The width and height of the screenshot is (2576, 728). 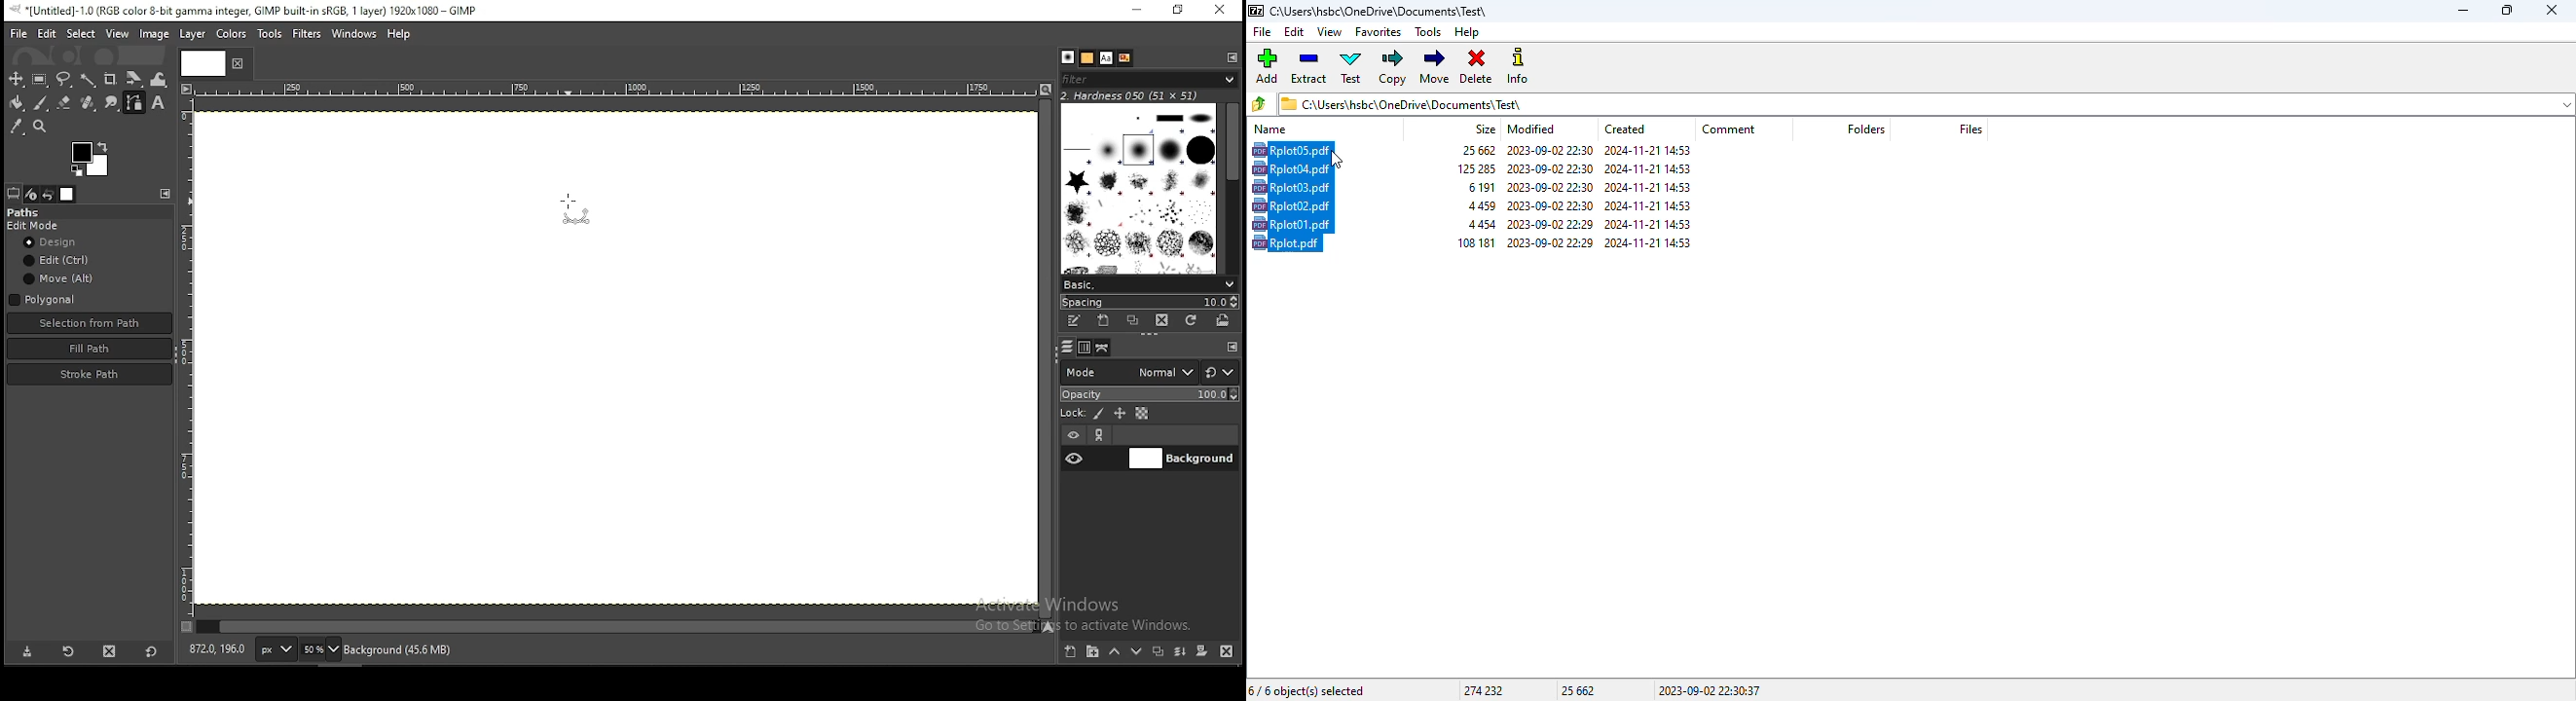 What do you see at coordinates (1291, 205) in the screenshot?
I see `rplot02` at bounding box center [1291, 205].